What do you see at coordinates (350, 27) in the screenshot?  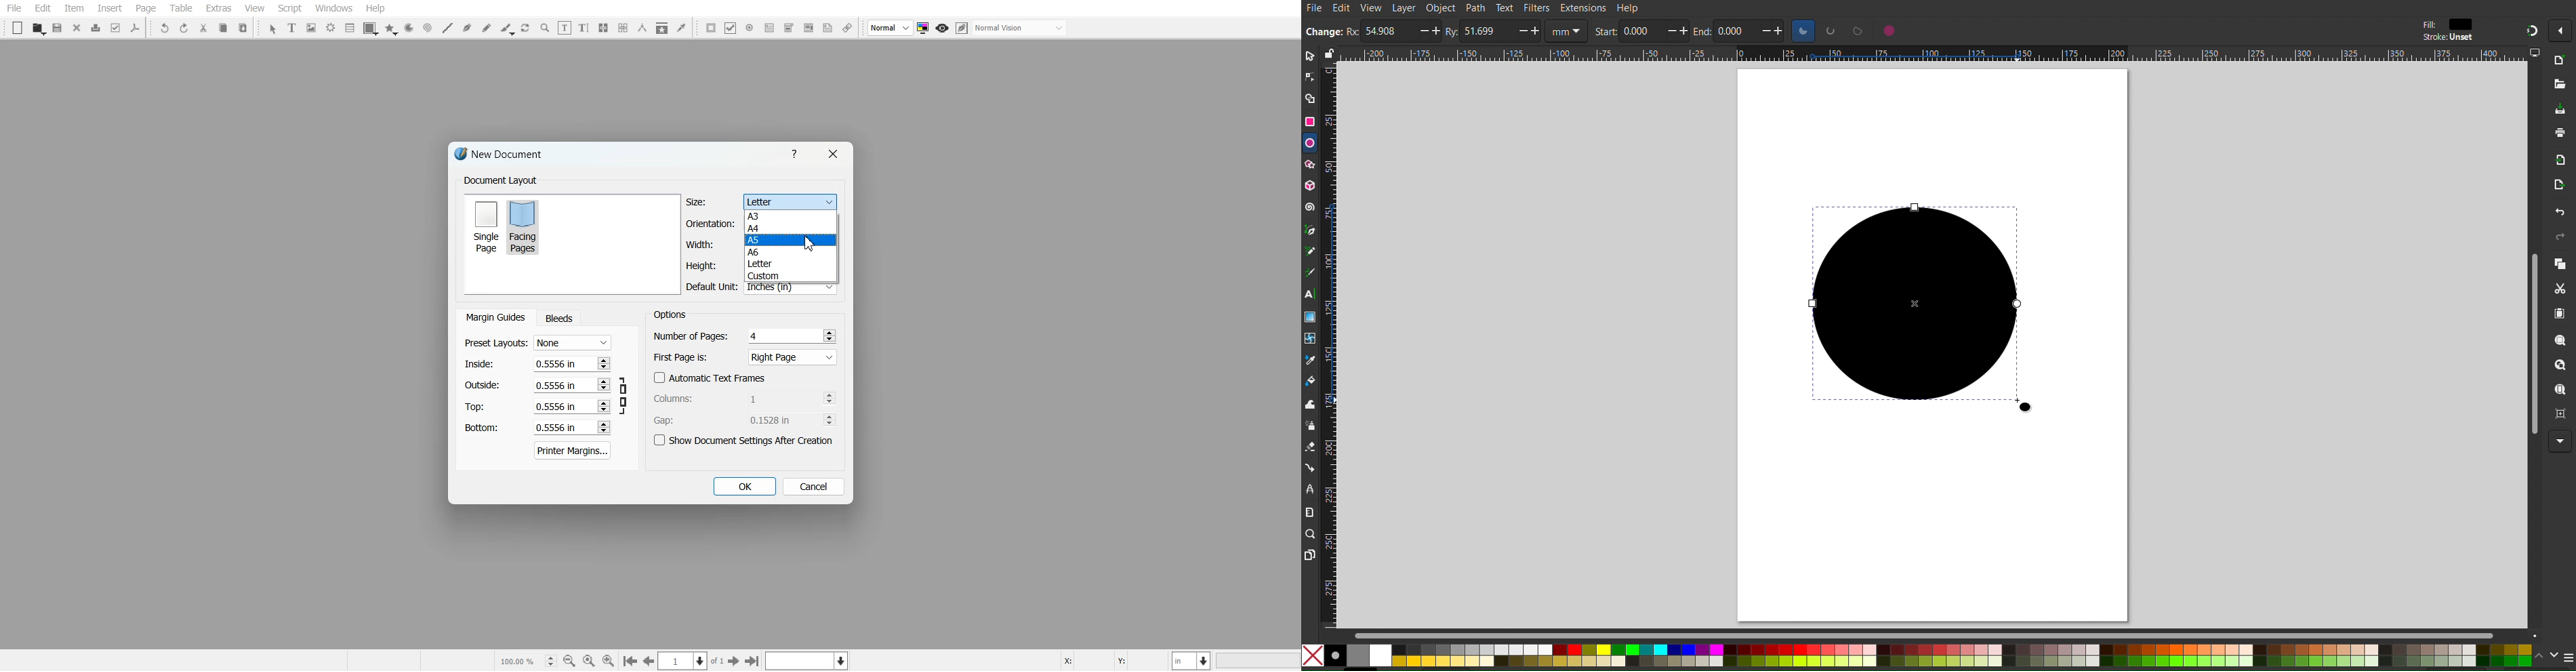 I see `List` at bounding box center [350, 27].